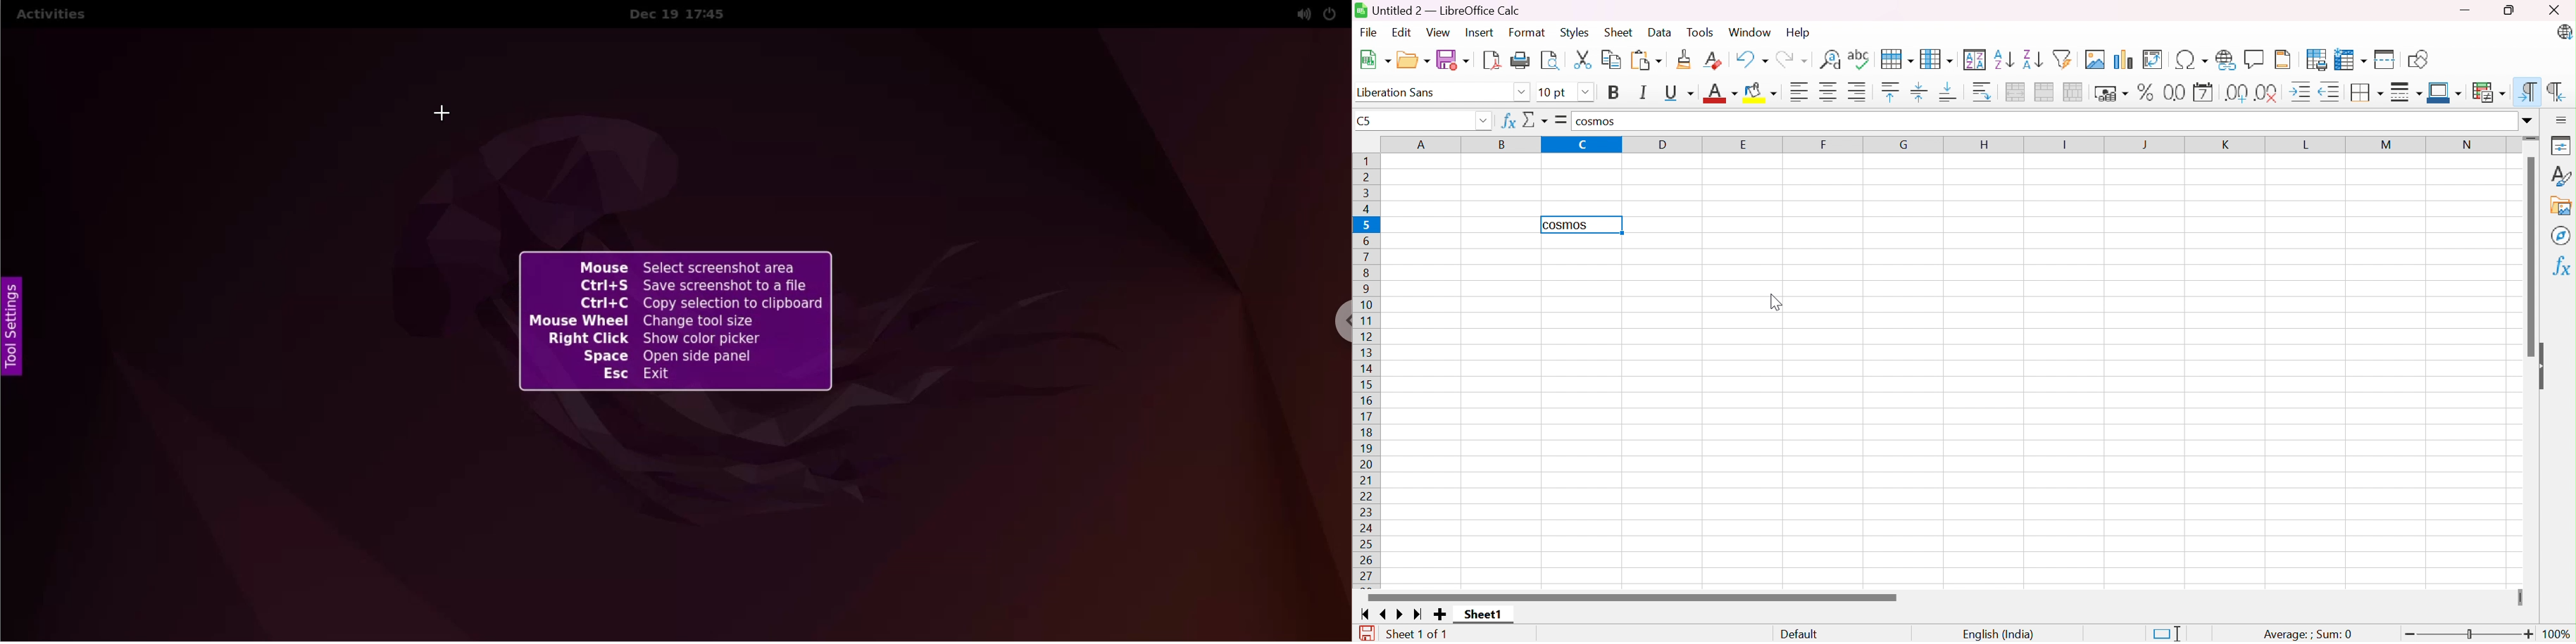 The width and height of the screenshot is (2576, 644). What do you see at coordinates (2332, 92) in the screenshot?
I see `Decrease Indent` at bounding box center [2332, 92].